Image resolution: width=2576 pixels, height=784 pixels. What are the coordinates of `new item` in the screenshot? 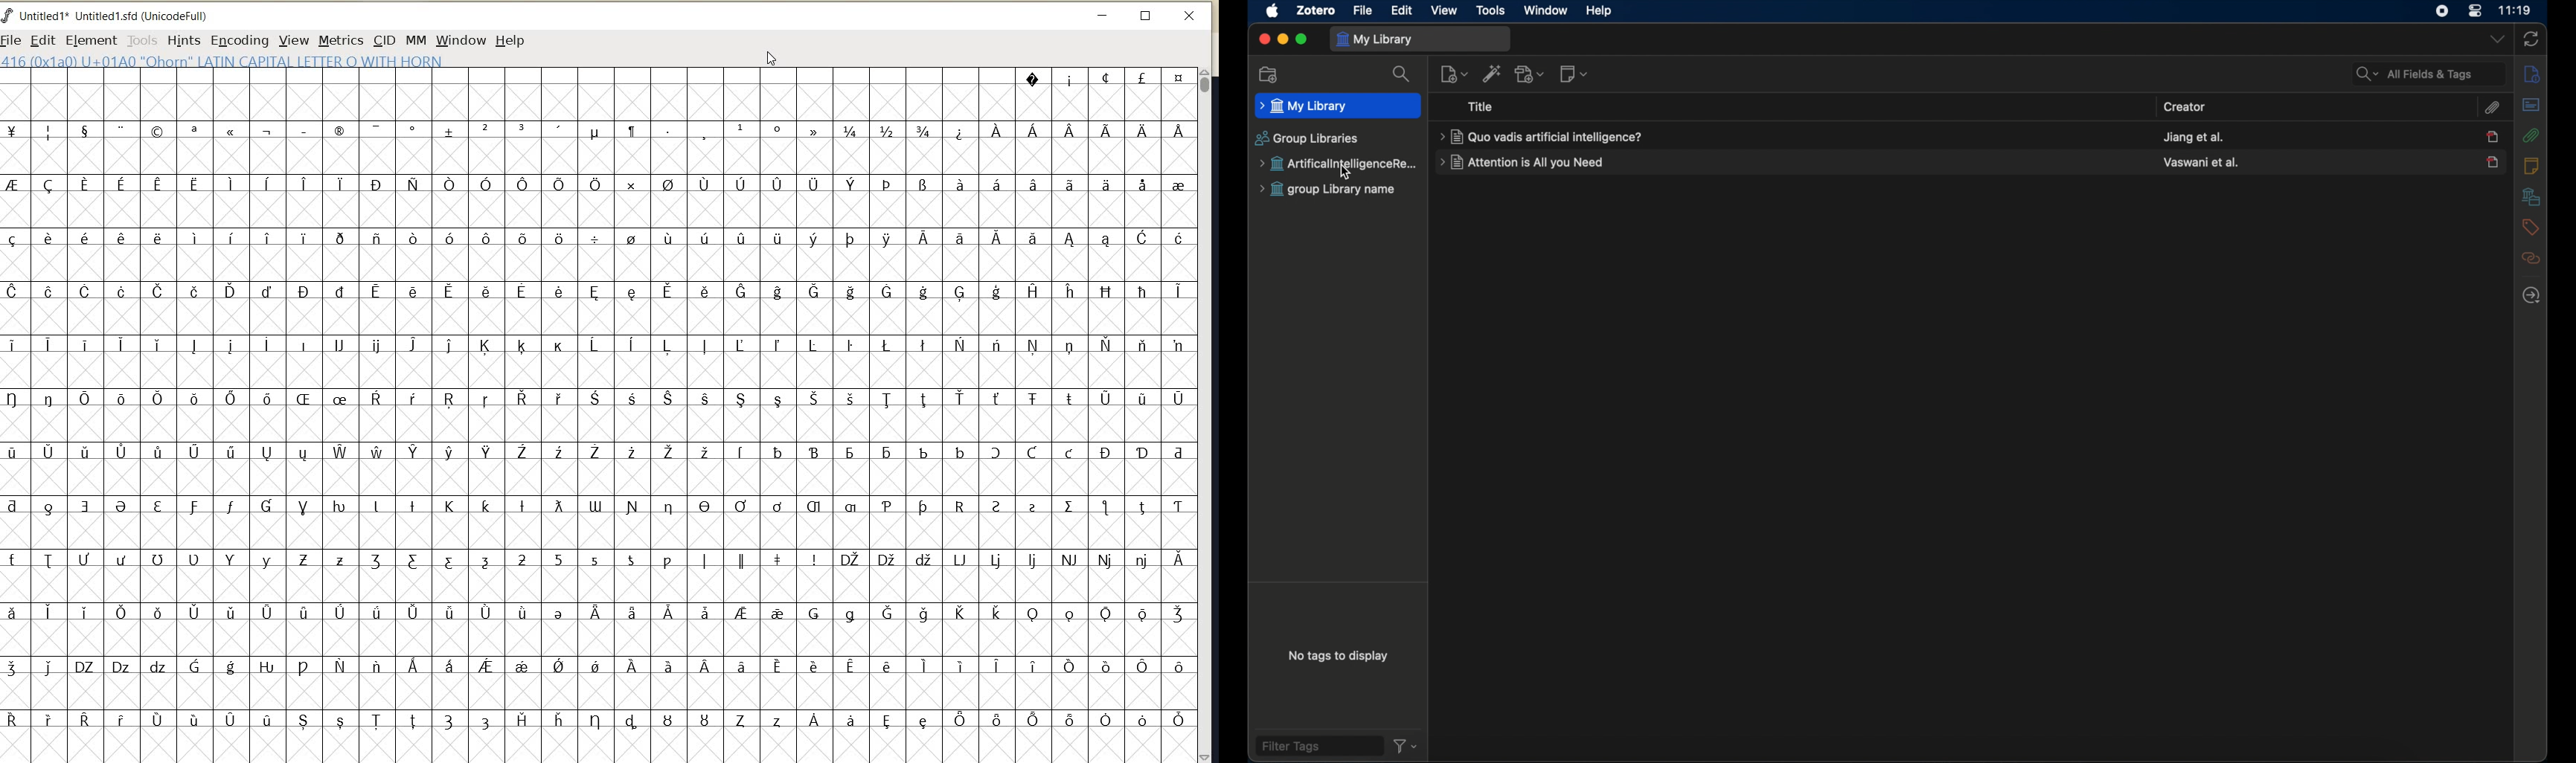 It's located at (1454, 73).